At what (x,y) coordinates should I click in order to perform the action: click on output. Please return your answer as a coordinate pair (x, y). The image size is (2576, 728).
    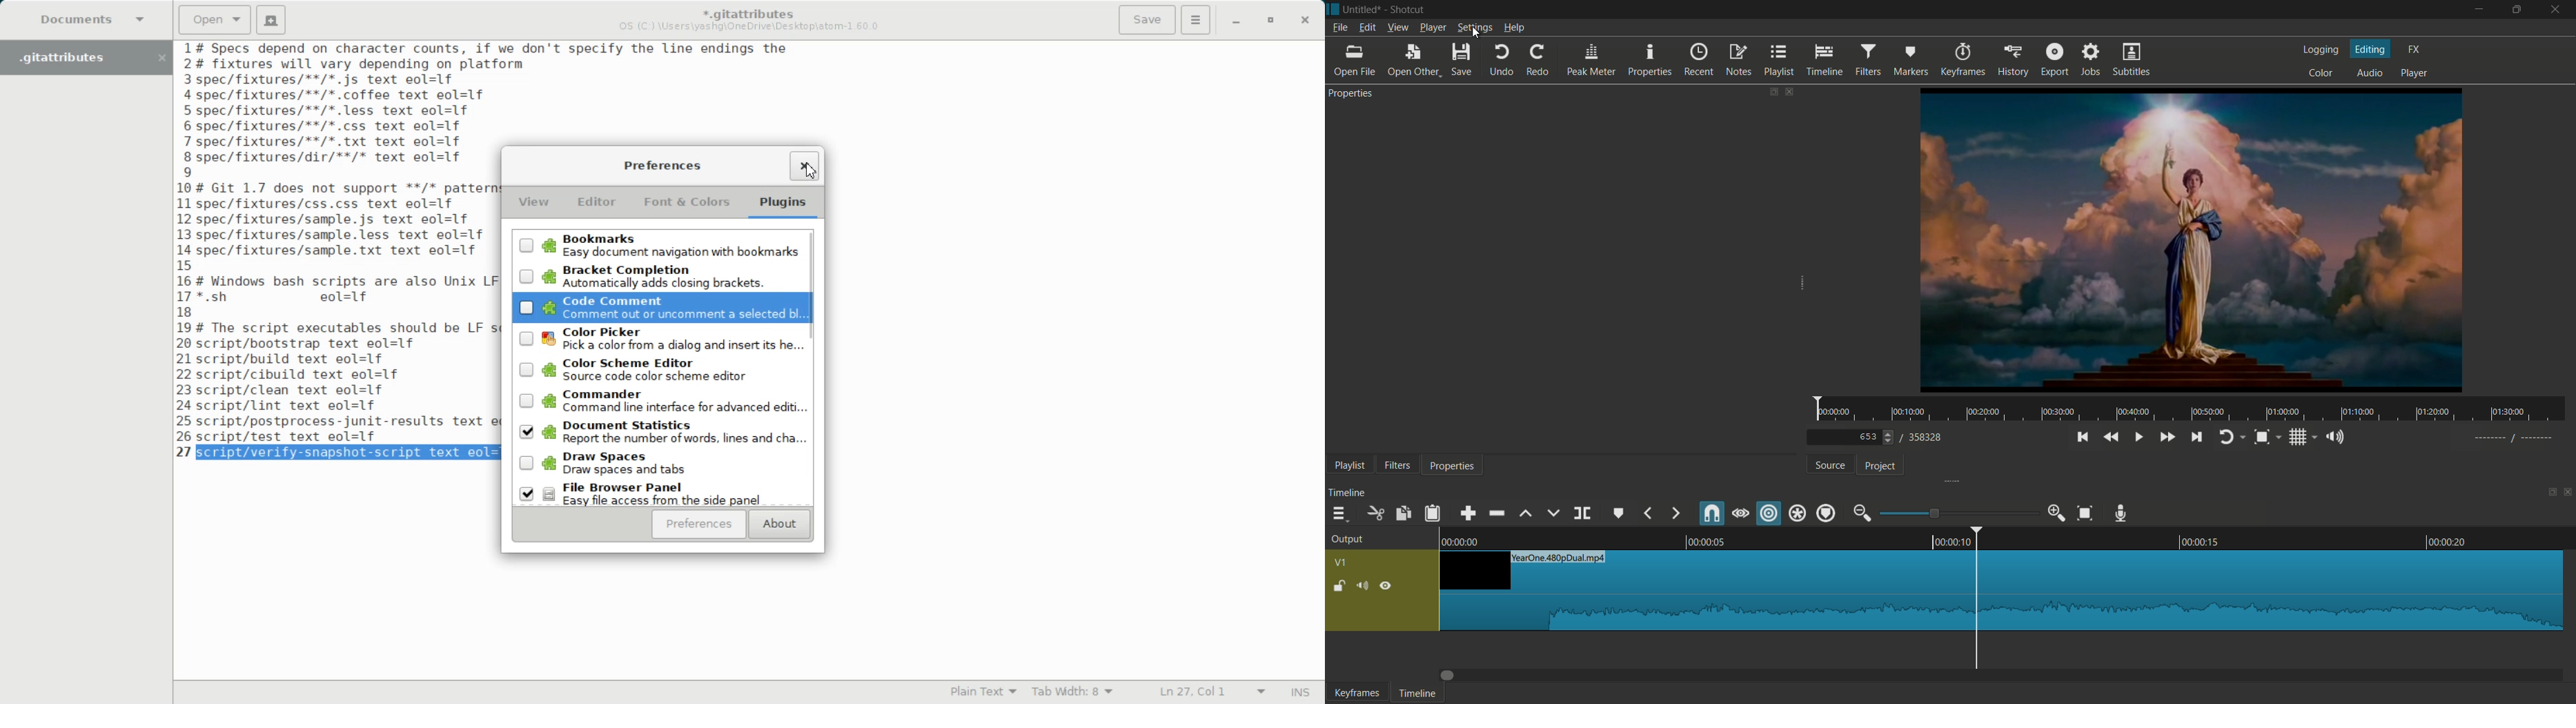
    Looking at the image, I should click on (1348, 540).